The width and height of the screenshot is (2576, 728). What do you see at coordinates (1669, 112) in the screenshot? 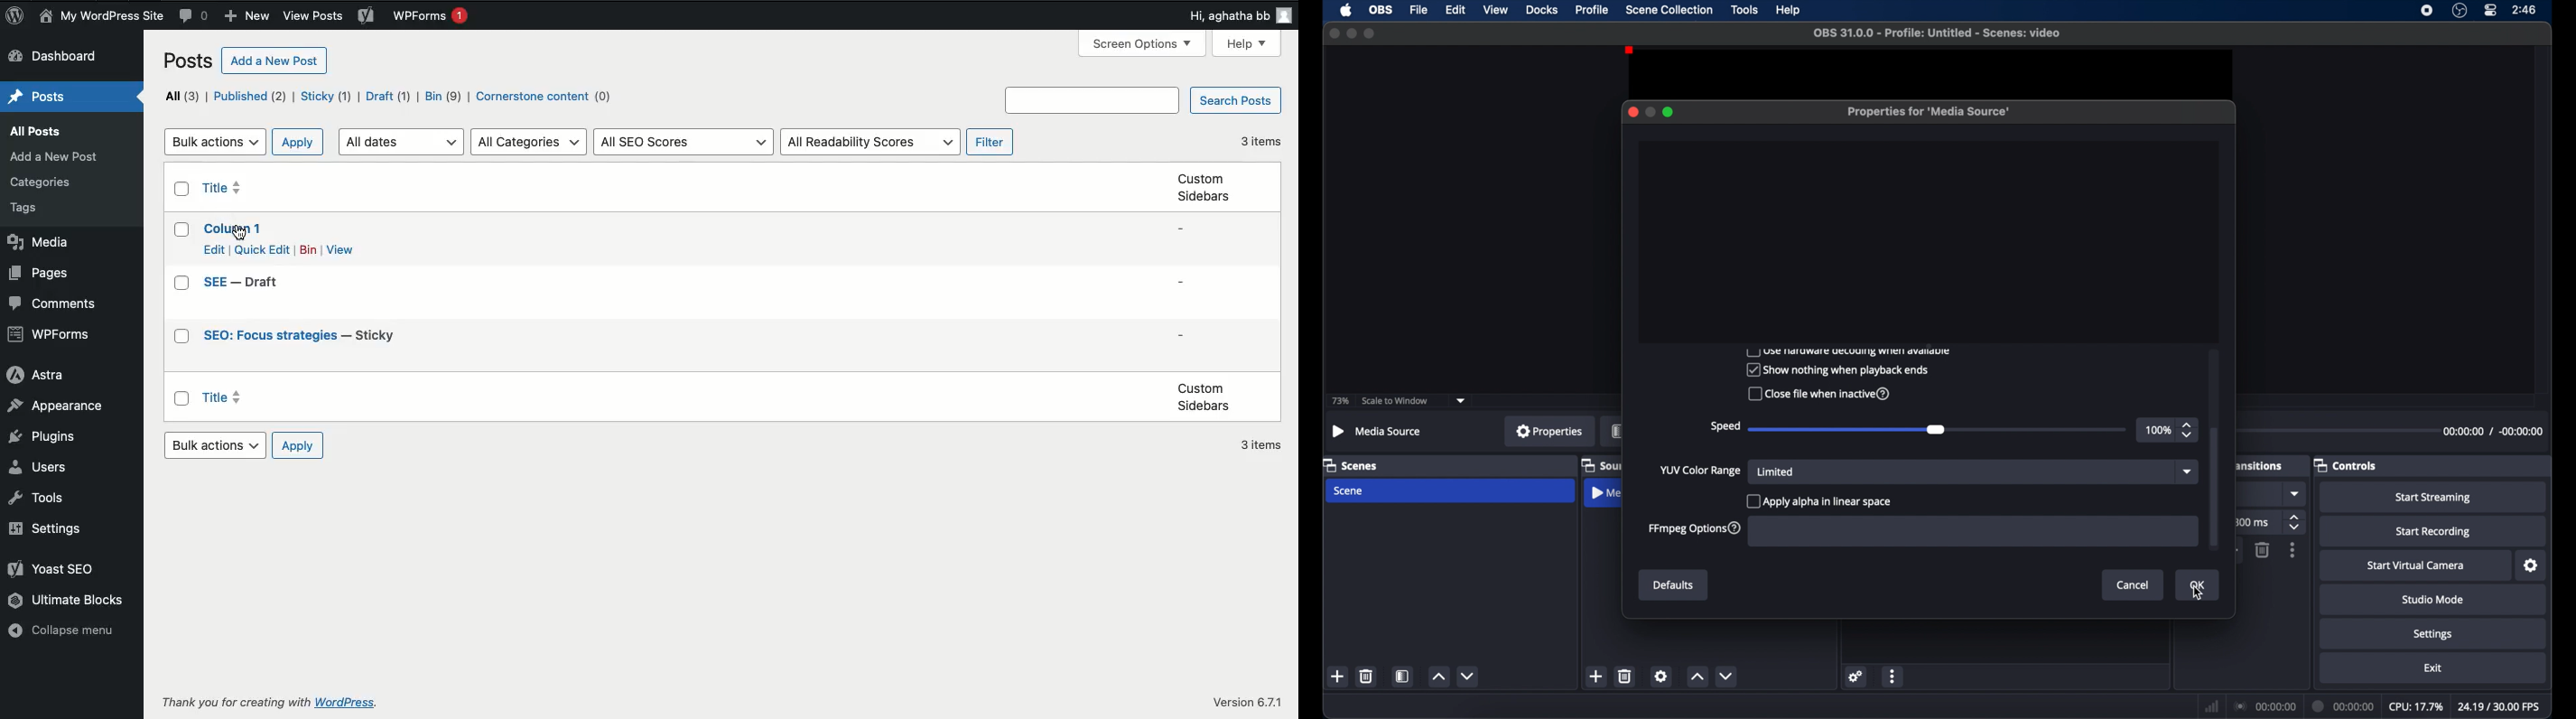
I see `maximize` at bounding box center [1669, 112].